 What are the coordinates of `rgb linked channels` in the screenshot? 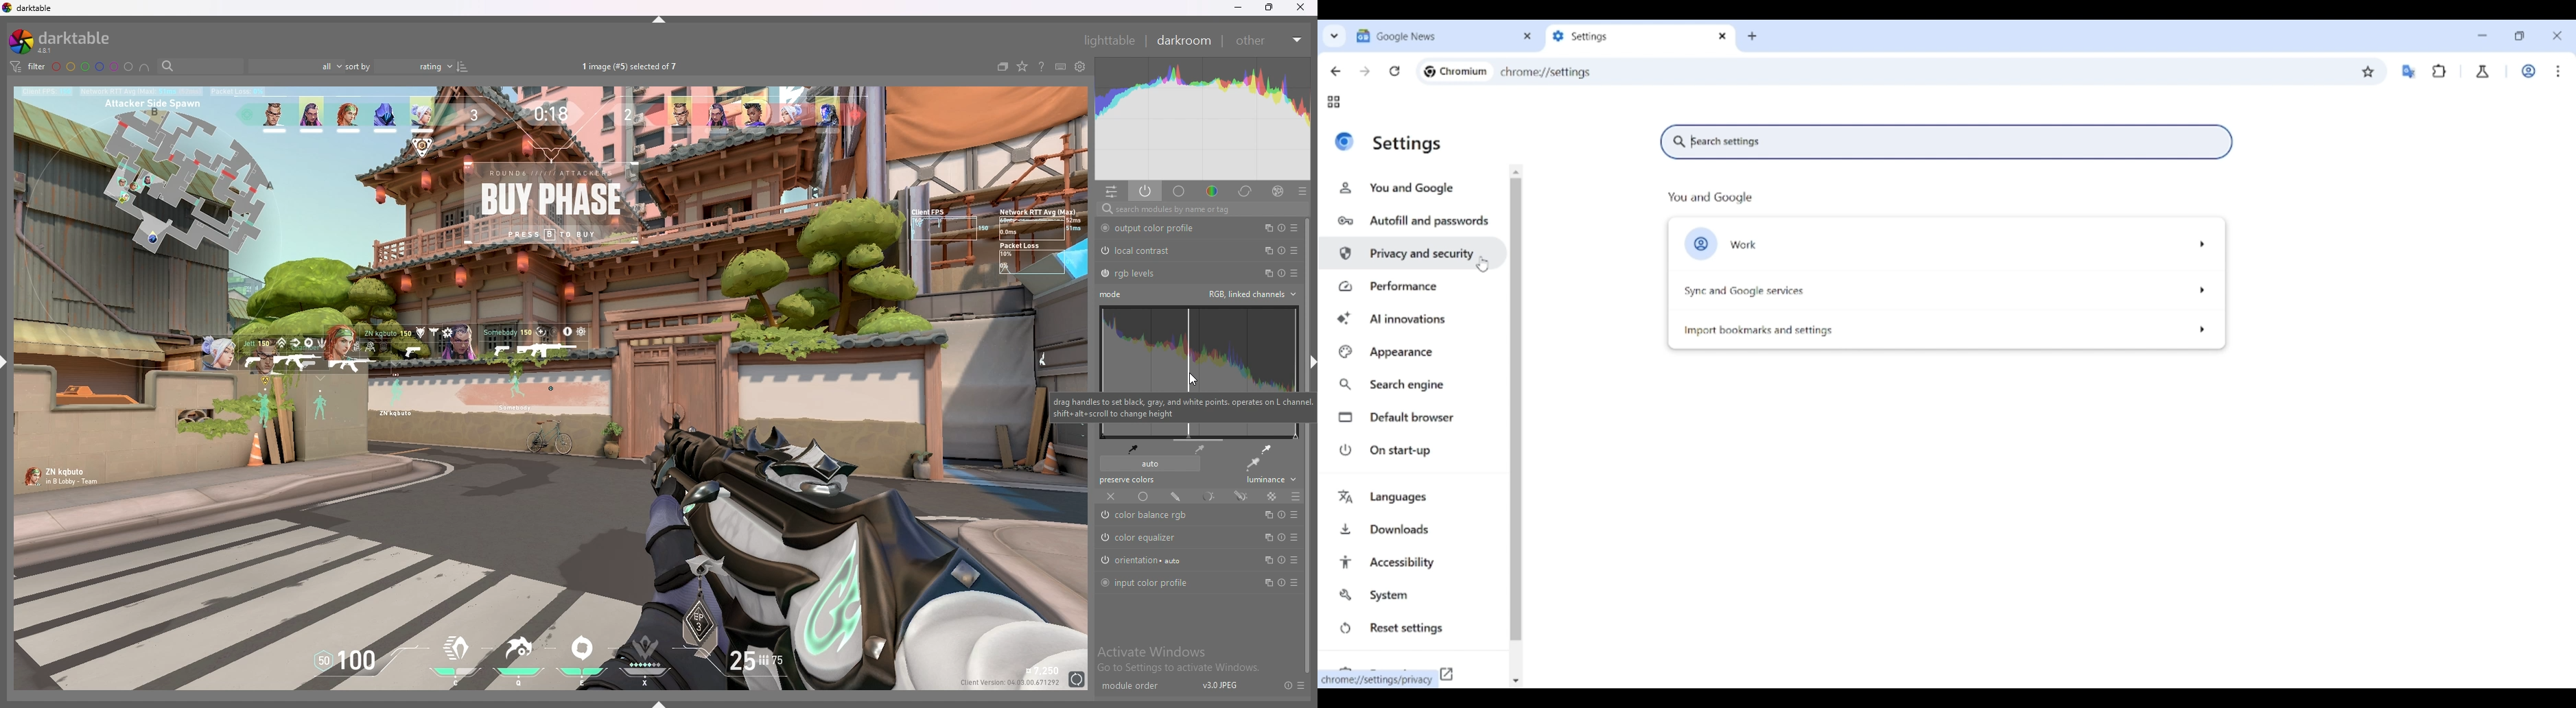 It's located at (1252, 294).